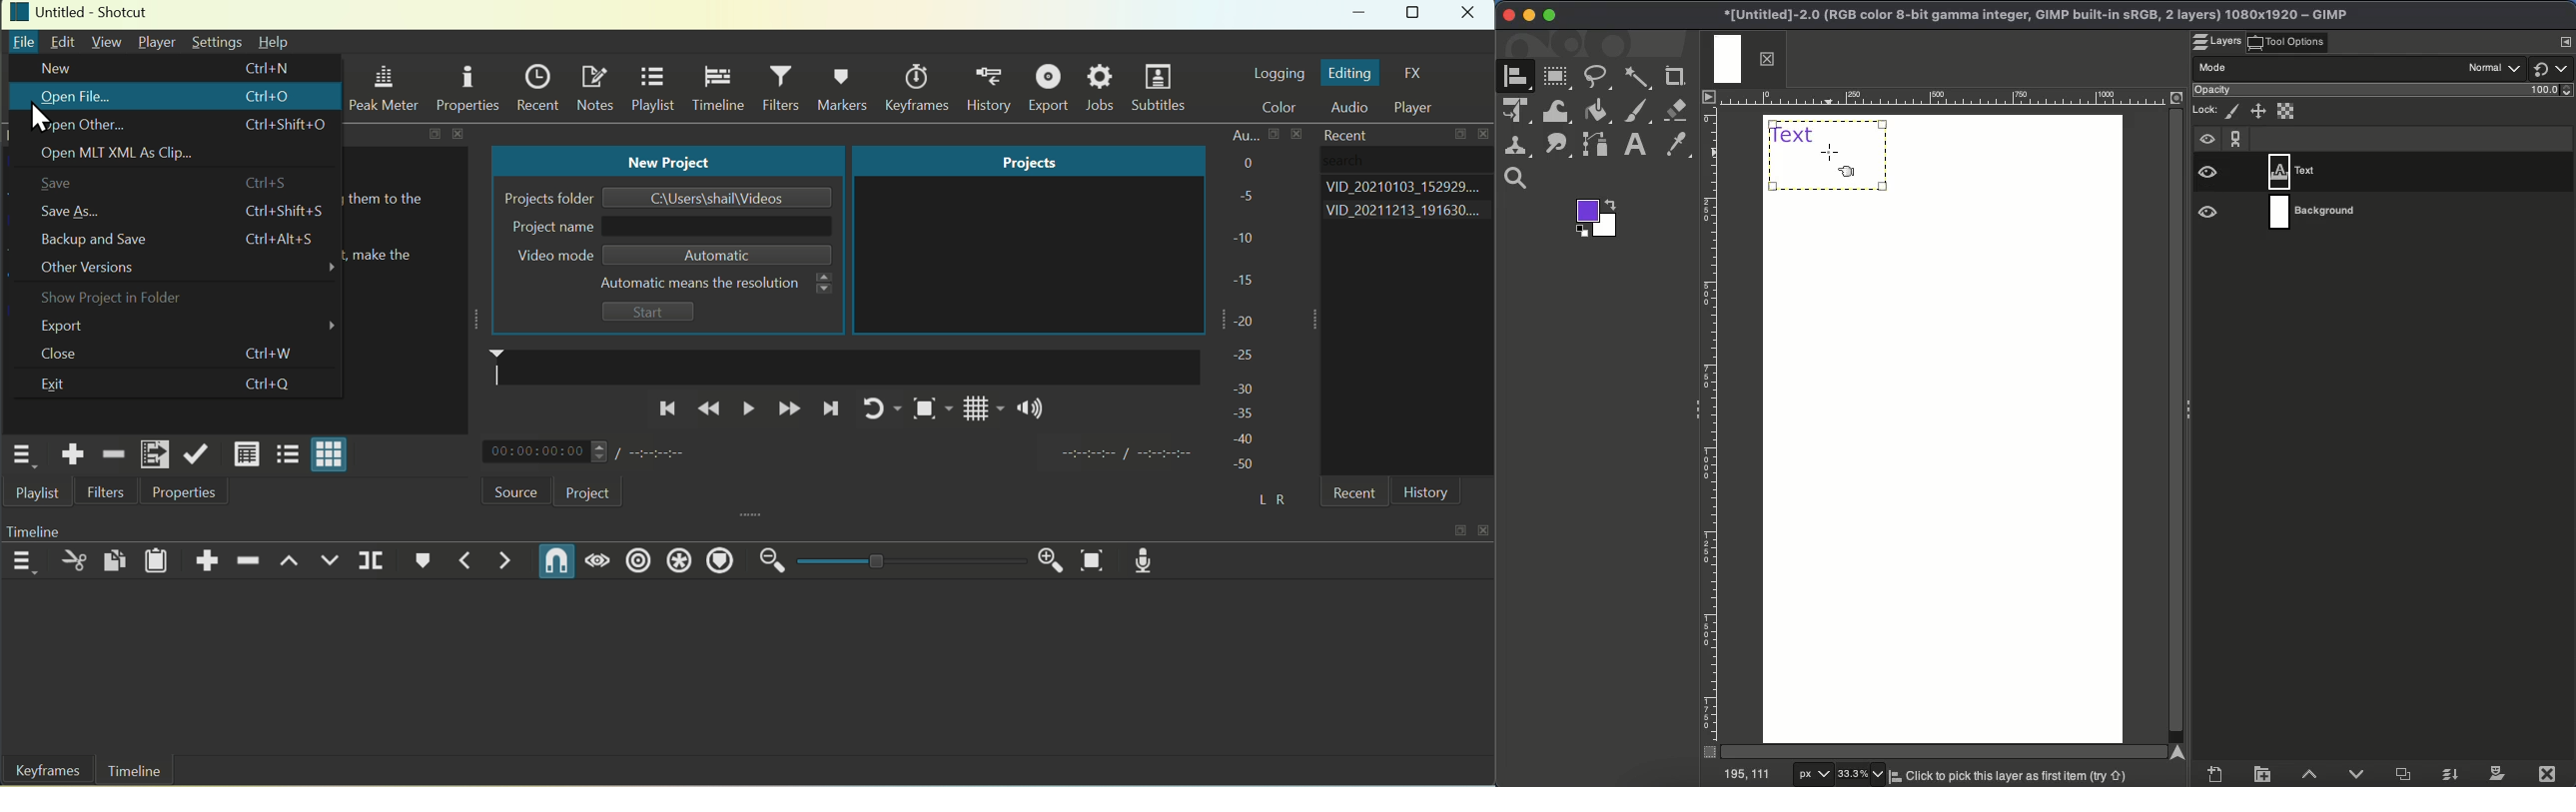  What do you see at coordinates (65, 386) in the screenshot?
I see `Exit` at bounding box center [65, 386].